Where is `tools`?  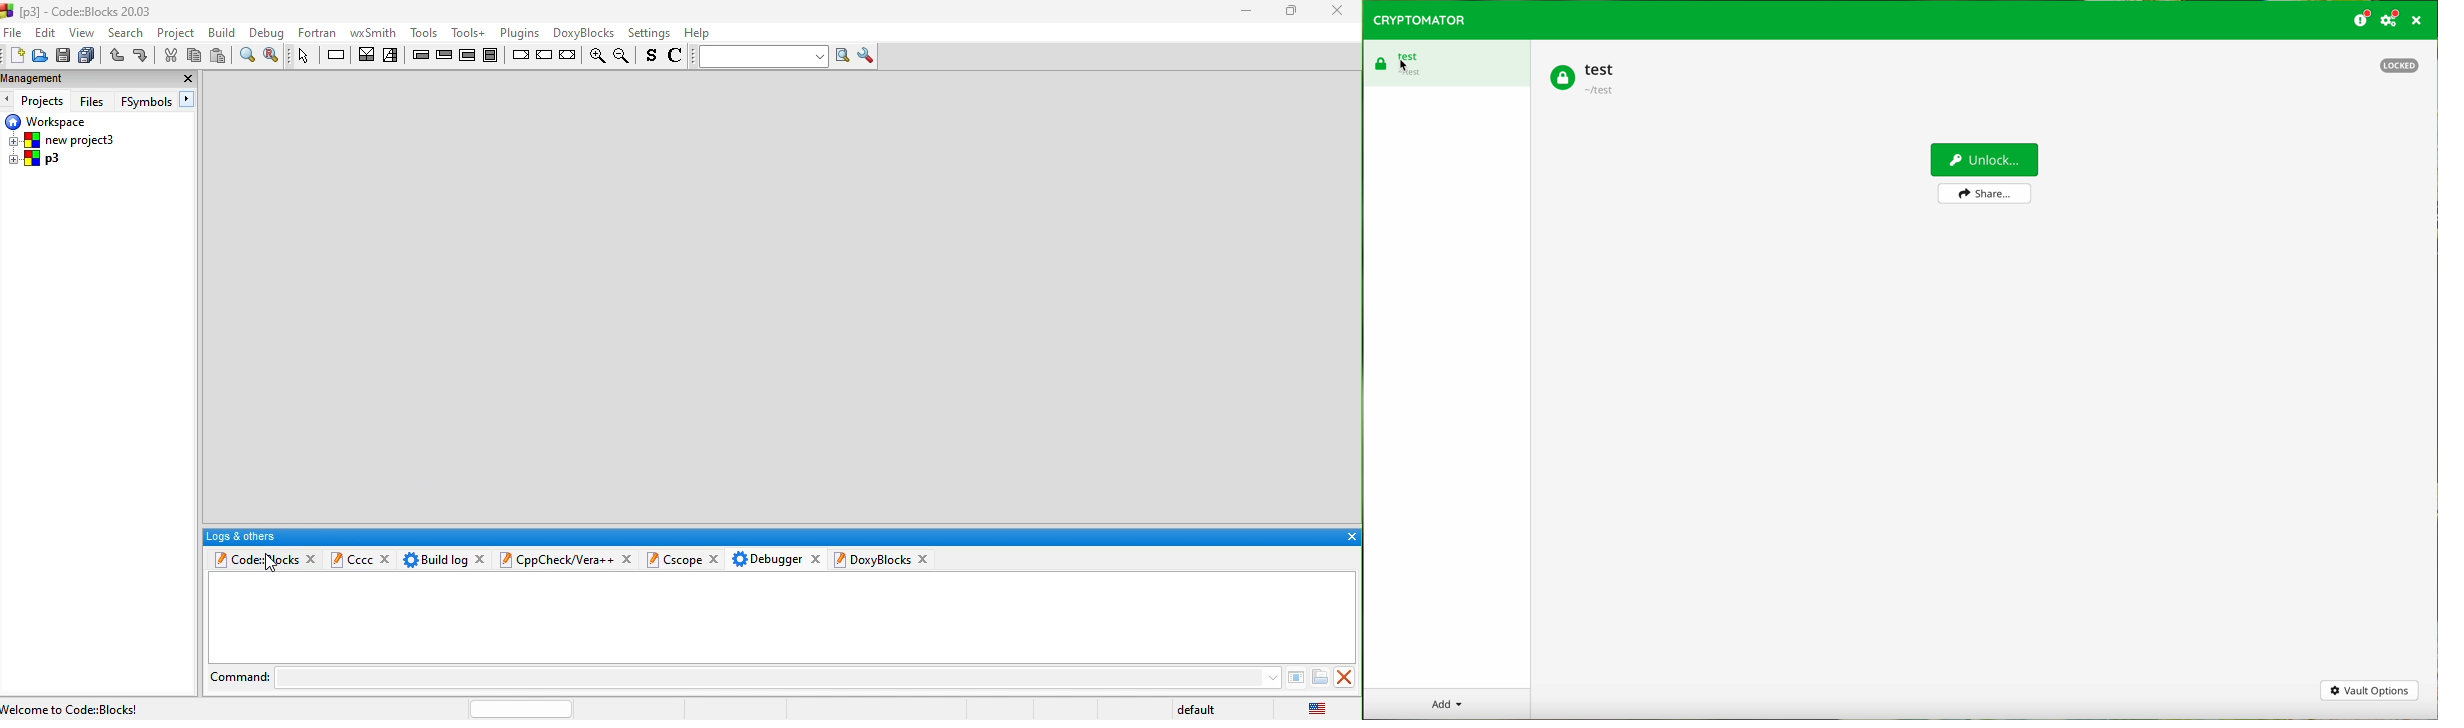 tools is located at coordinates (423, 30).